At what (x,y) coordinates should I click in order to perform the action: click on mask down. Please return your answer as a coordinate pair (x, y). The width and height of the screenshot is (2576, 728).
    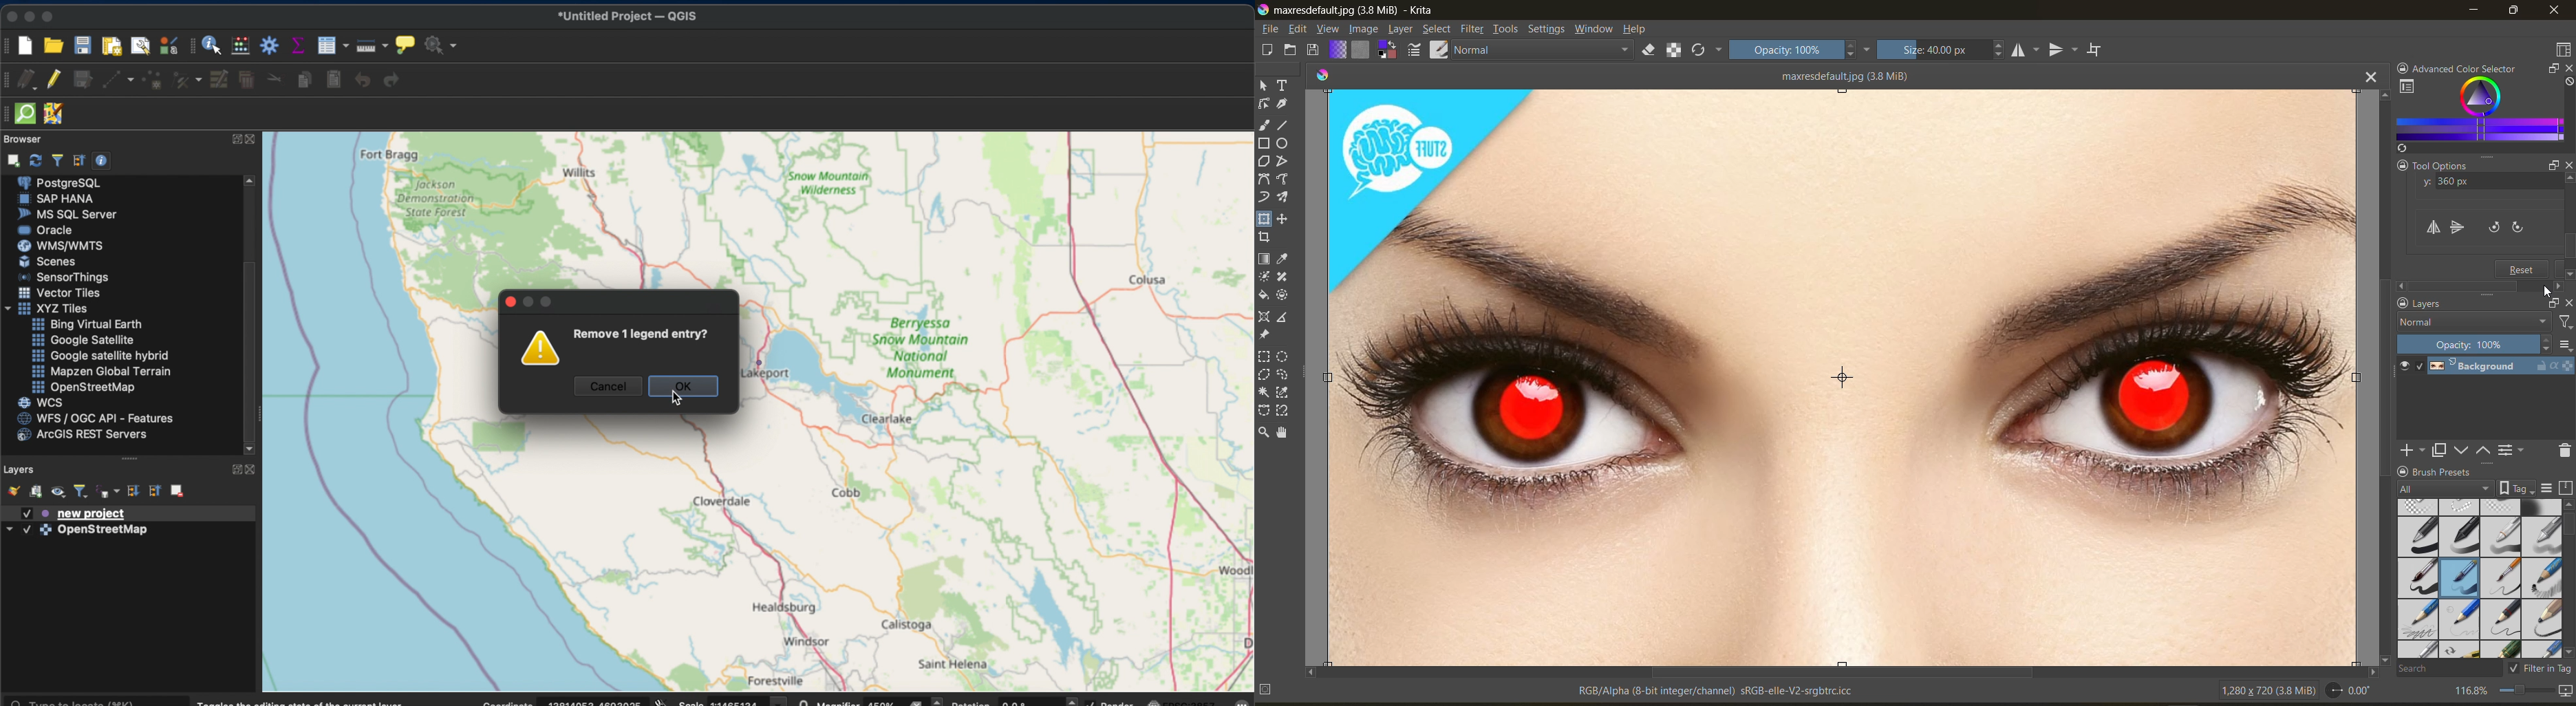
    Looking at the image, I should click on (2465, 449).